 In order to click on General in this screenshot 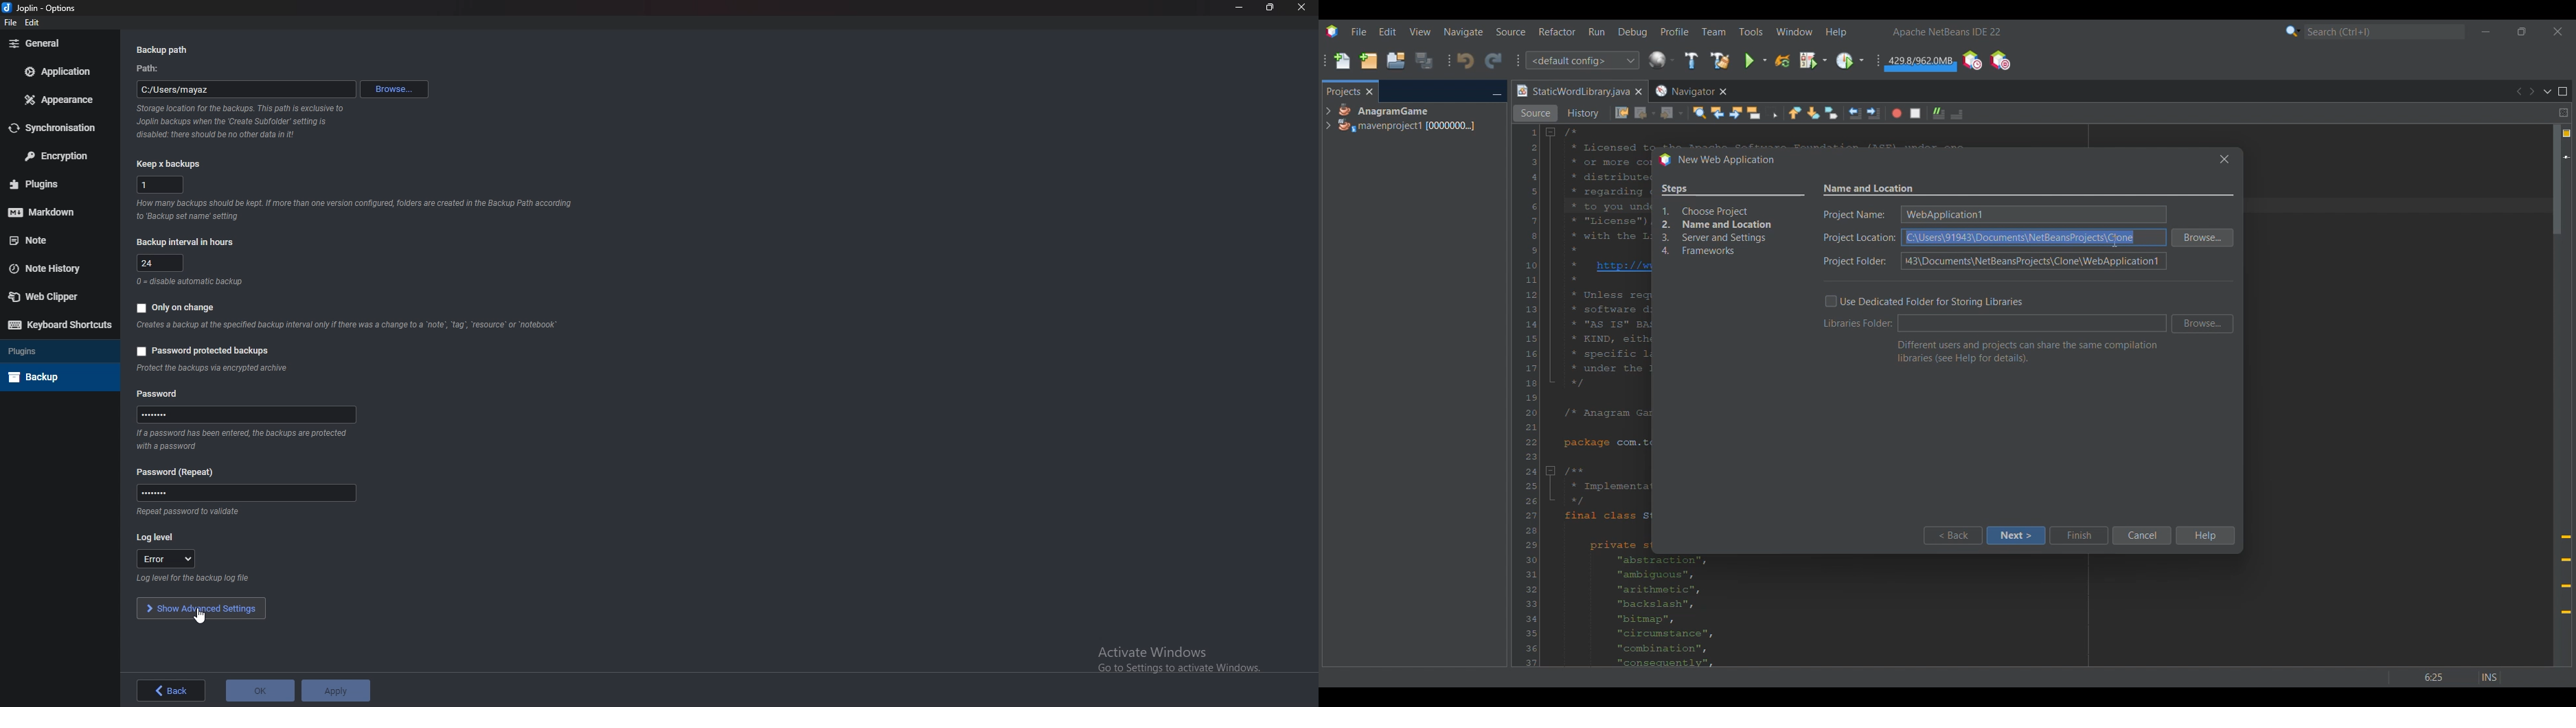, I will do `click(56, 43)`.